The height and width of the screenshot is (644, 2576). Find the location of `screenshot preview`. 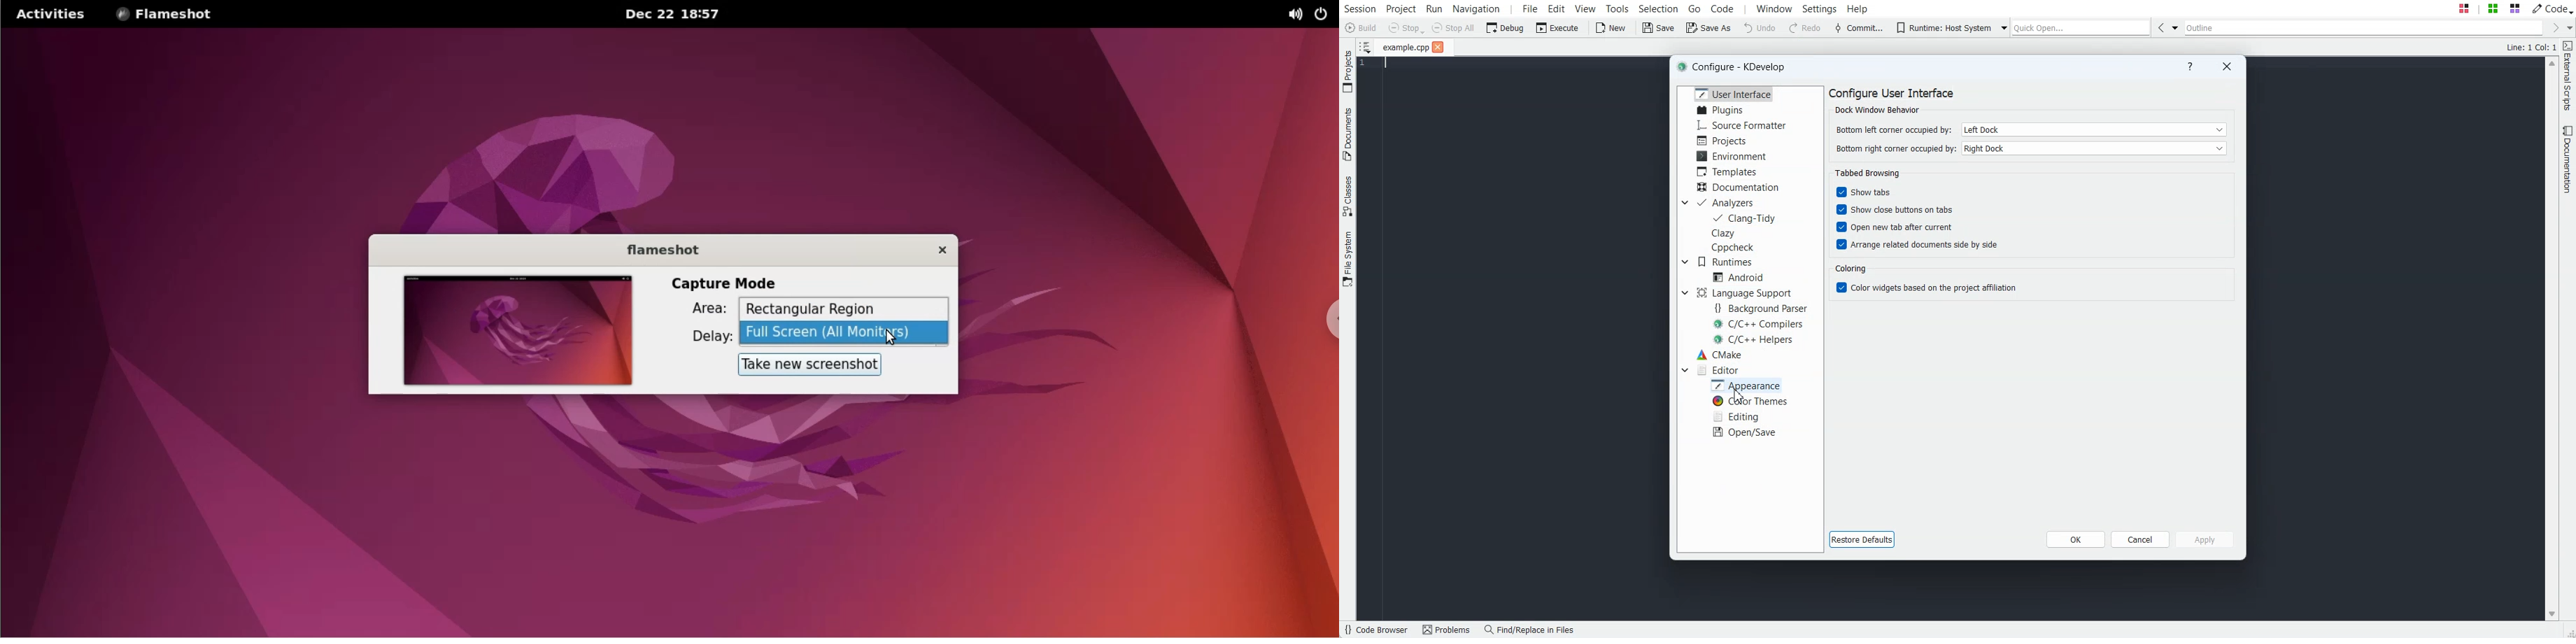

screenshot preview is located at coordinates (514, 332).